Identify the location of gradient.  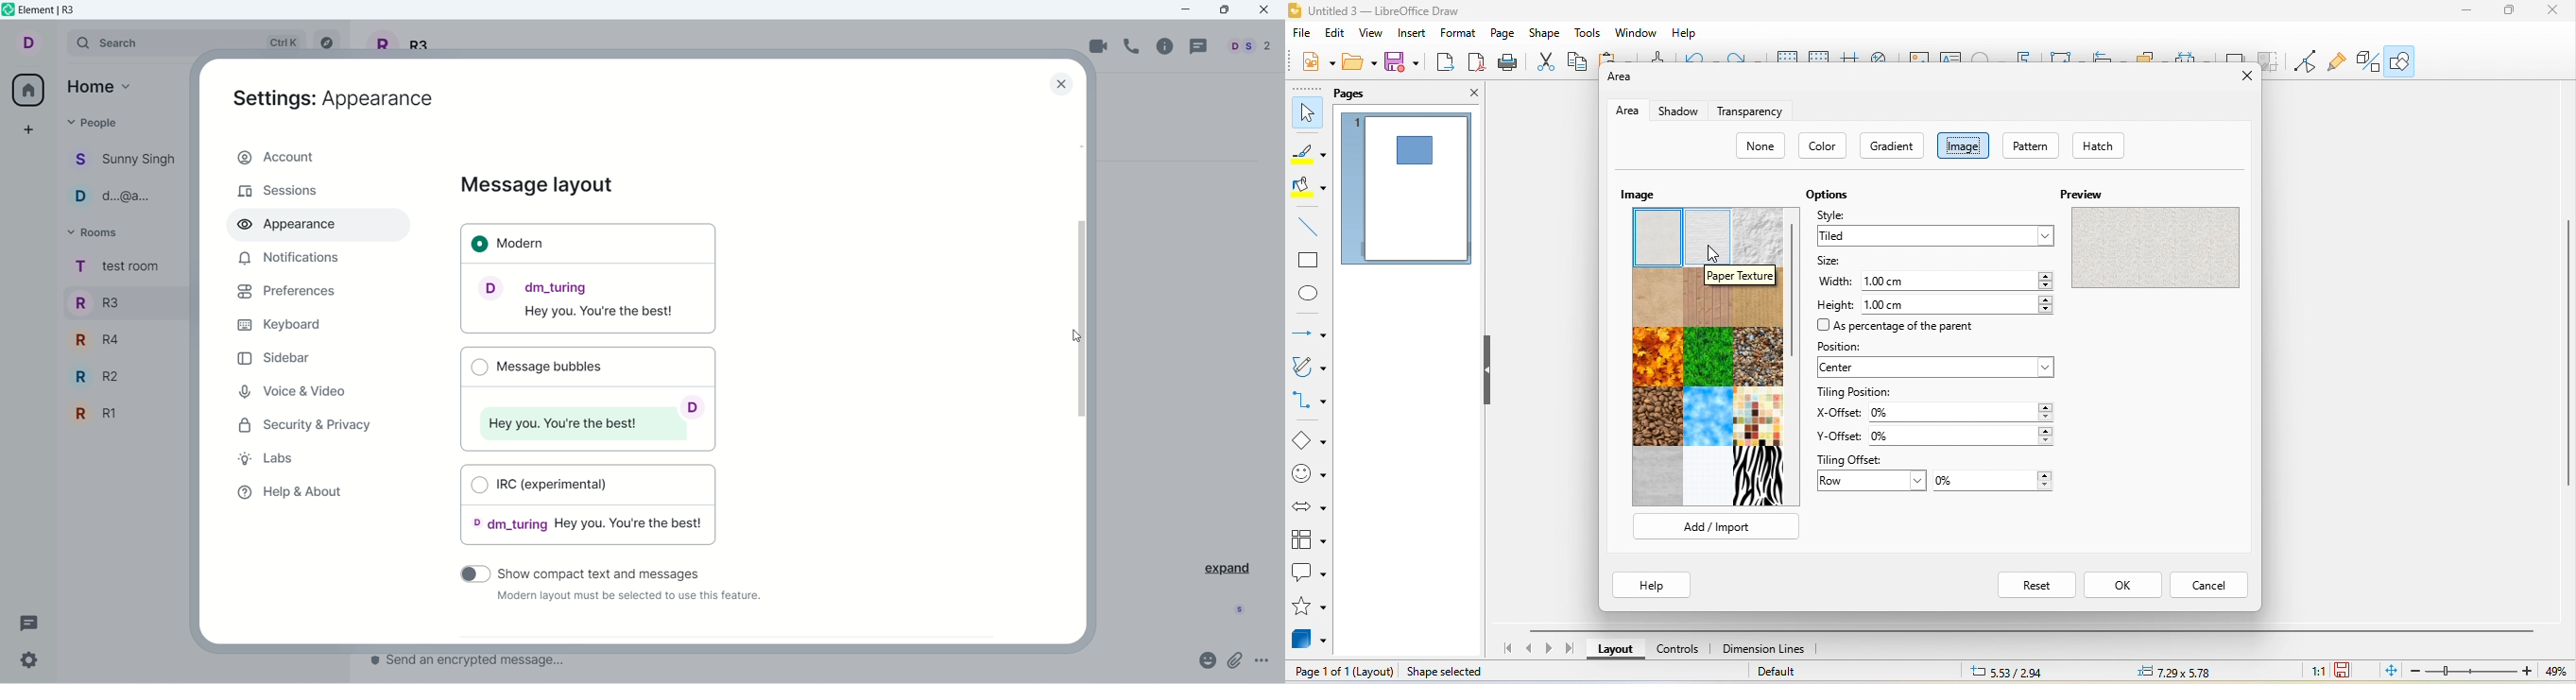
(1896, 147).